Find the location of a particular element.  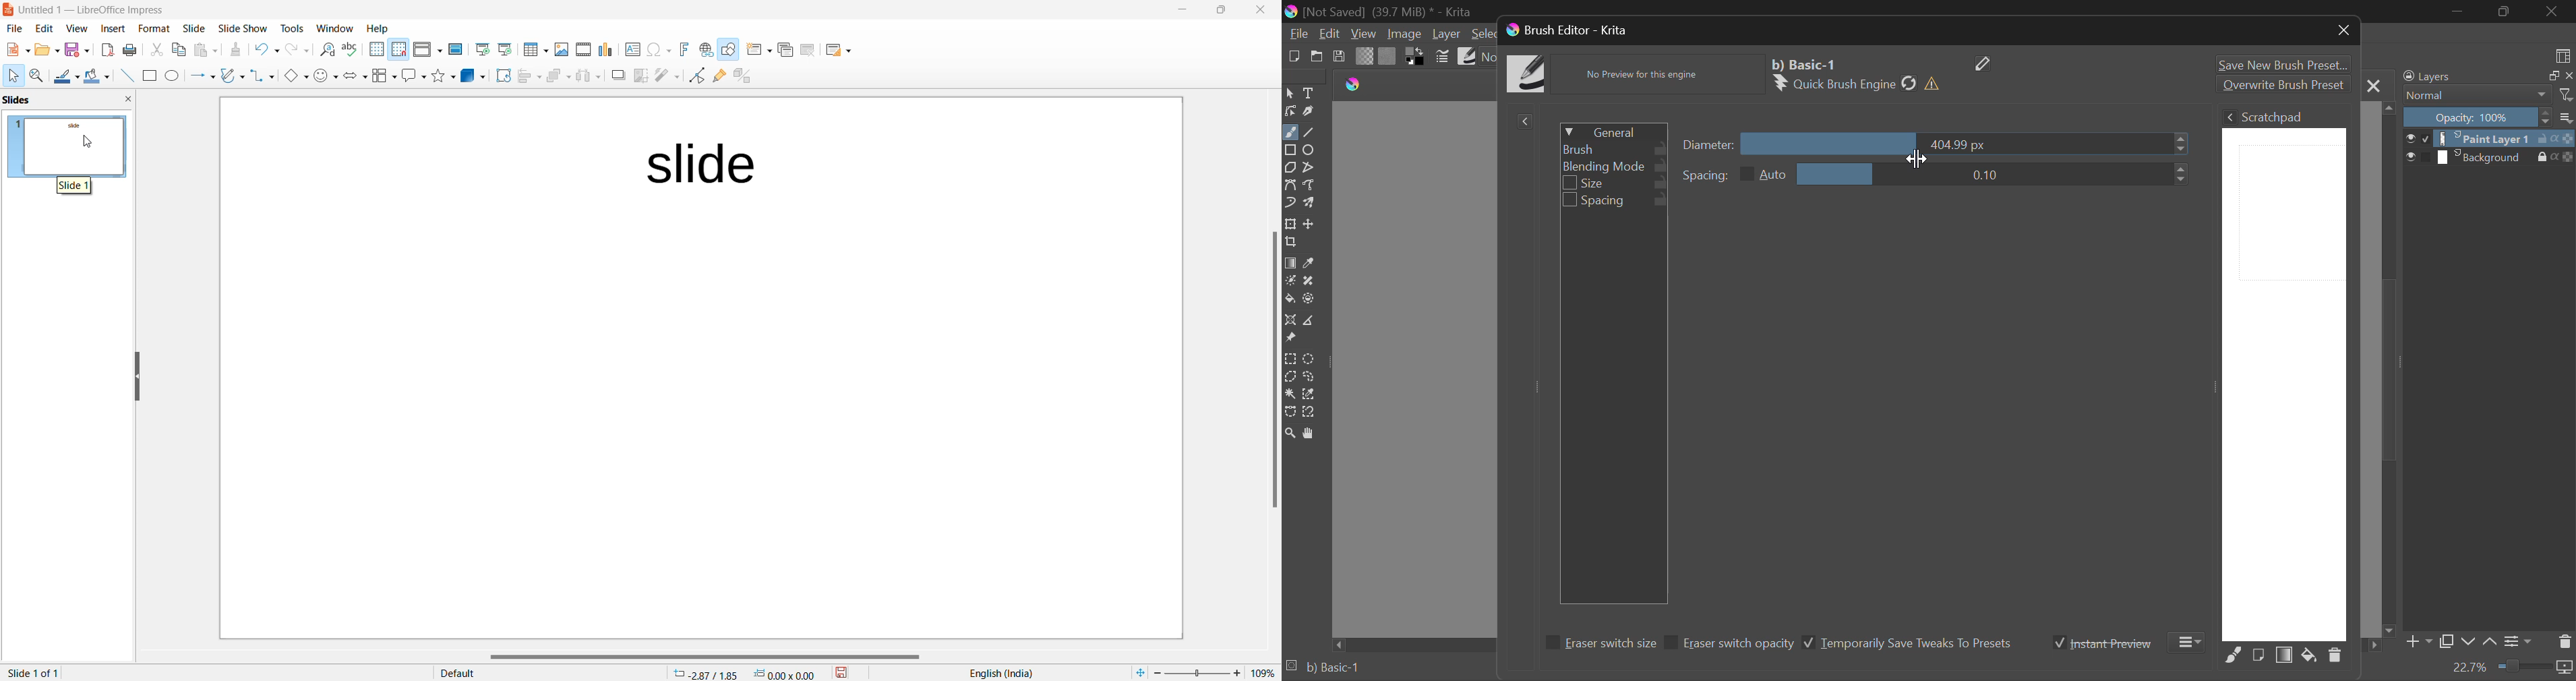

fit to current window is located at coordinates (1137, 672).